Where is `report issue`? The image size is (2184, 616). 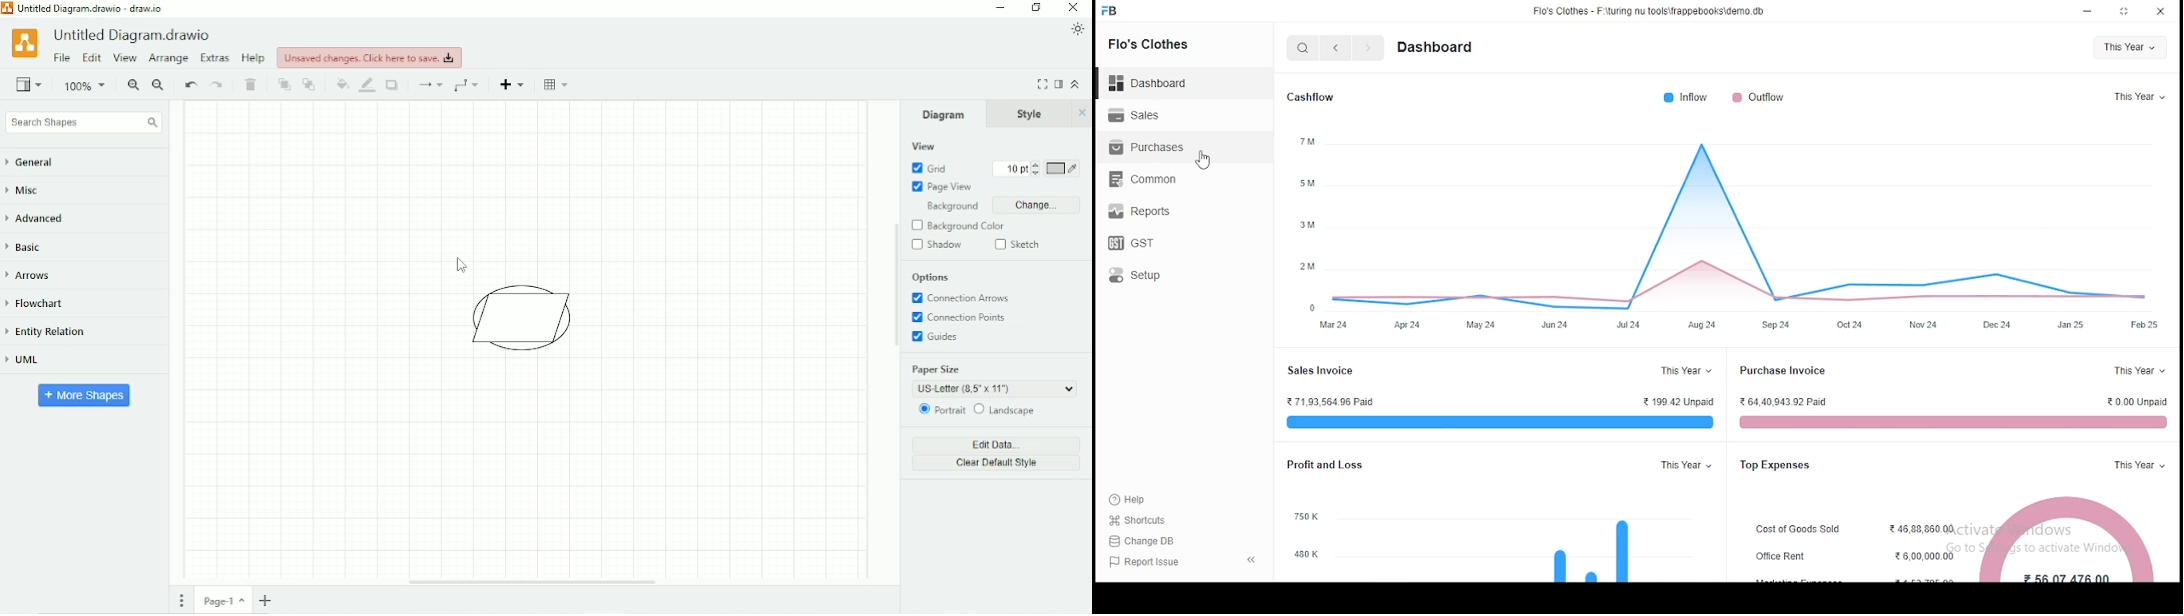 report issue is located at coordinates (1147, 563).